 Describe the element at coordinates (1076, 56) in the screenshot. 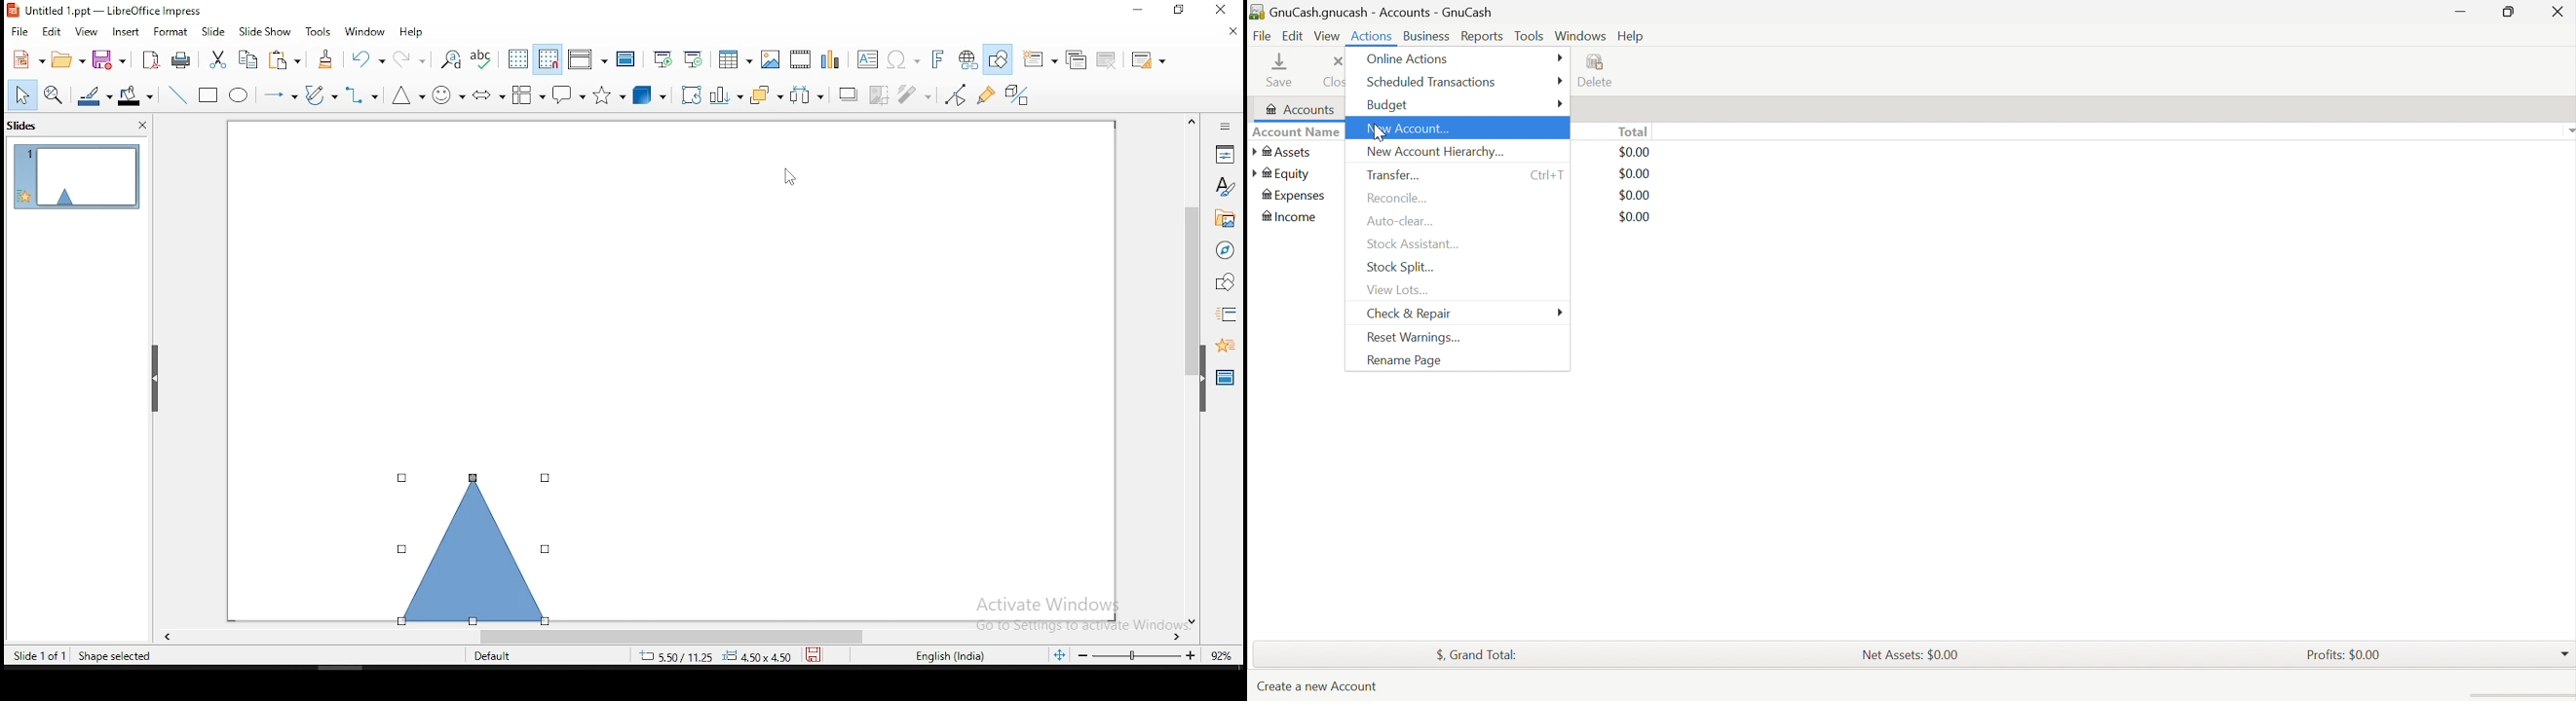

I see `duplicate slide` at that location.